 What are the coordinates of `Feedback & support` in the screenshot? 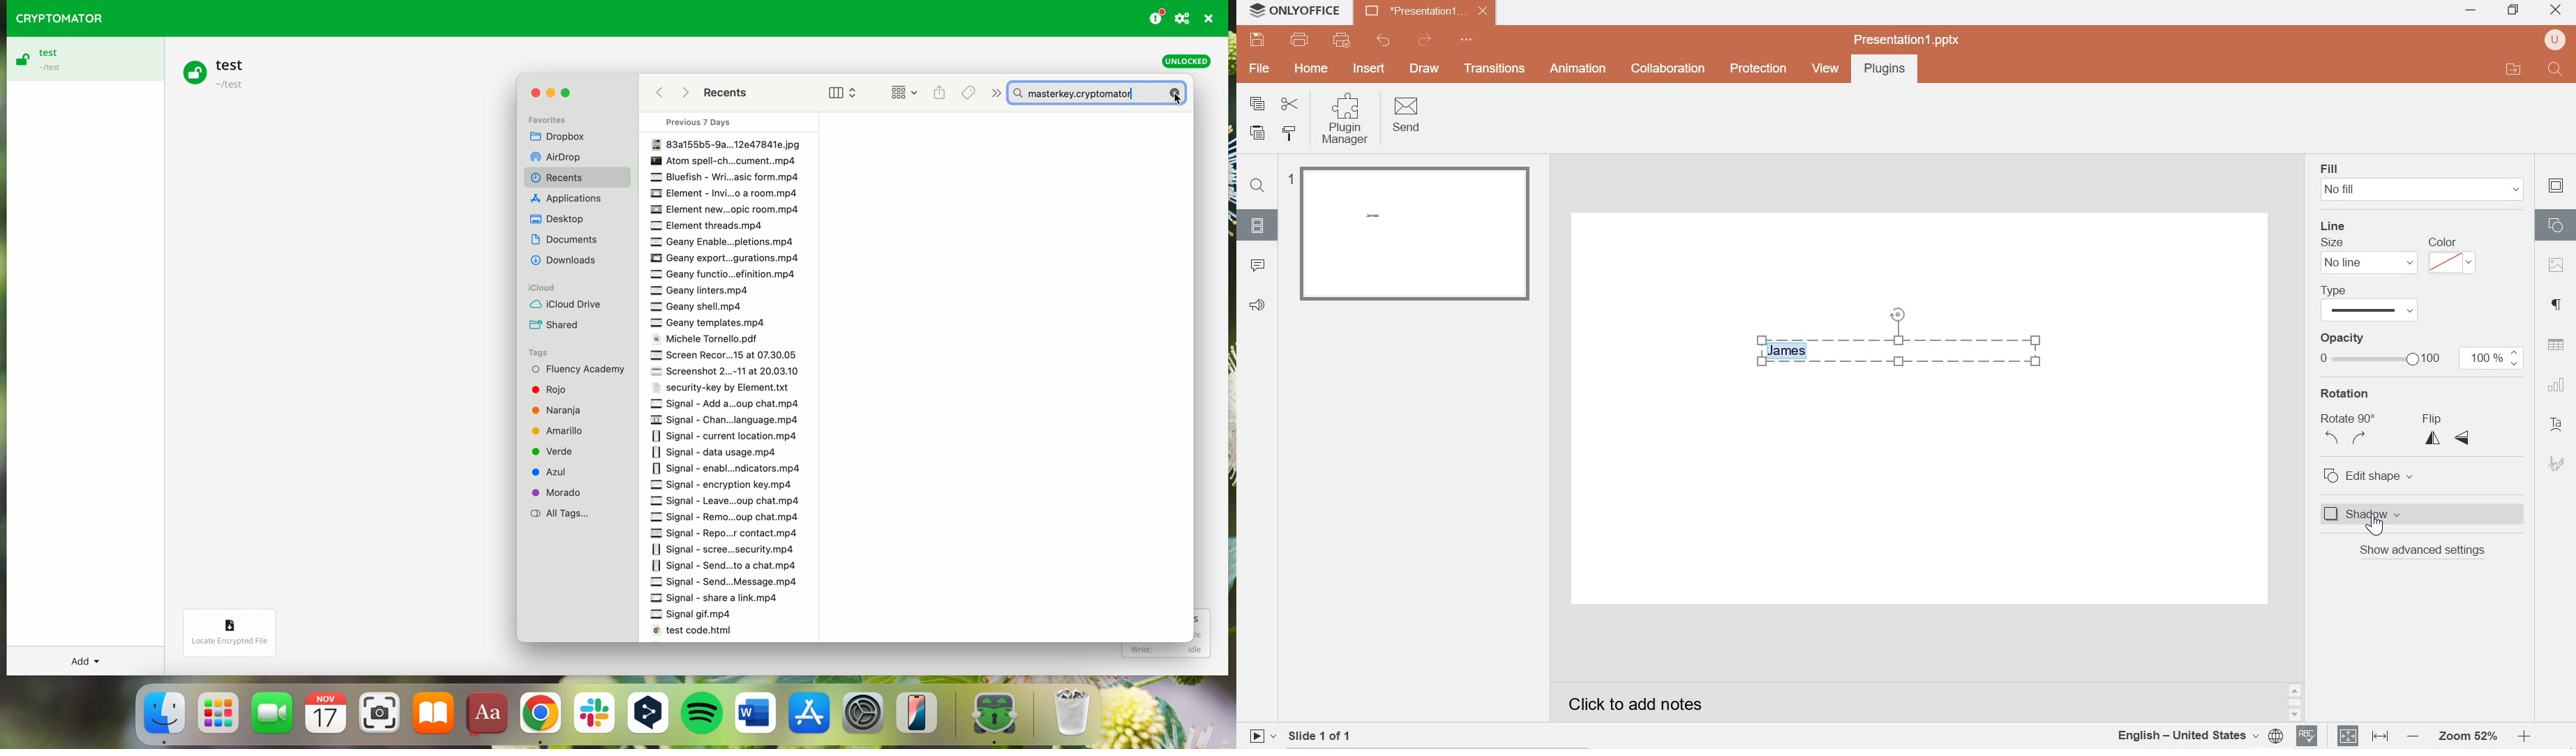 It's located at (1257, 305).